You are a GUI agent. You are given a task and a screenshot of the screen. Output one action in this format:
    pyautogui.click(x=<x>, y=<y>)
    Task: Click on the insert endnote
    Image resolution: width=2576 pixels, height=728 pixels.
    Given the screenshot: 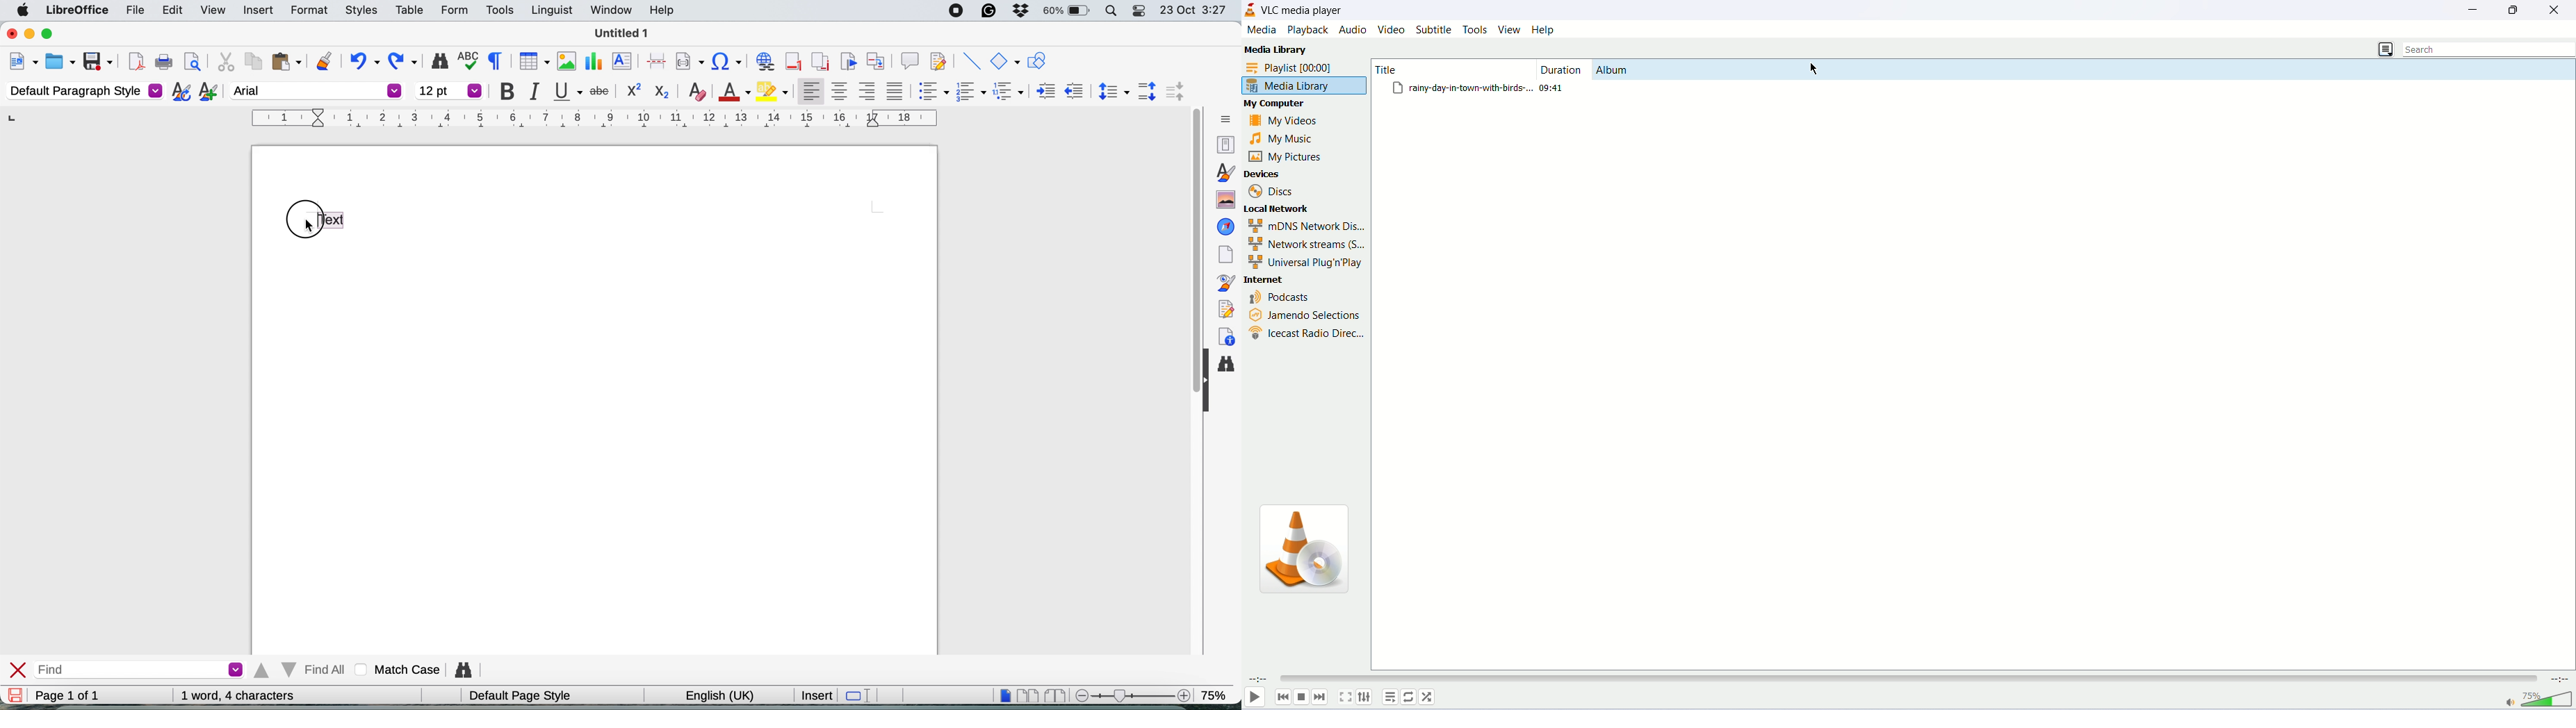 What is the action you would take?
    pyautogui.click(x=818, y=63)
    